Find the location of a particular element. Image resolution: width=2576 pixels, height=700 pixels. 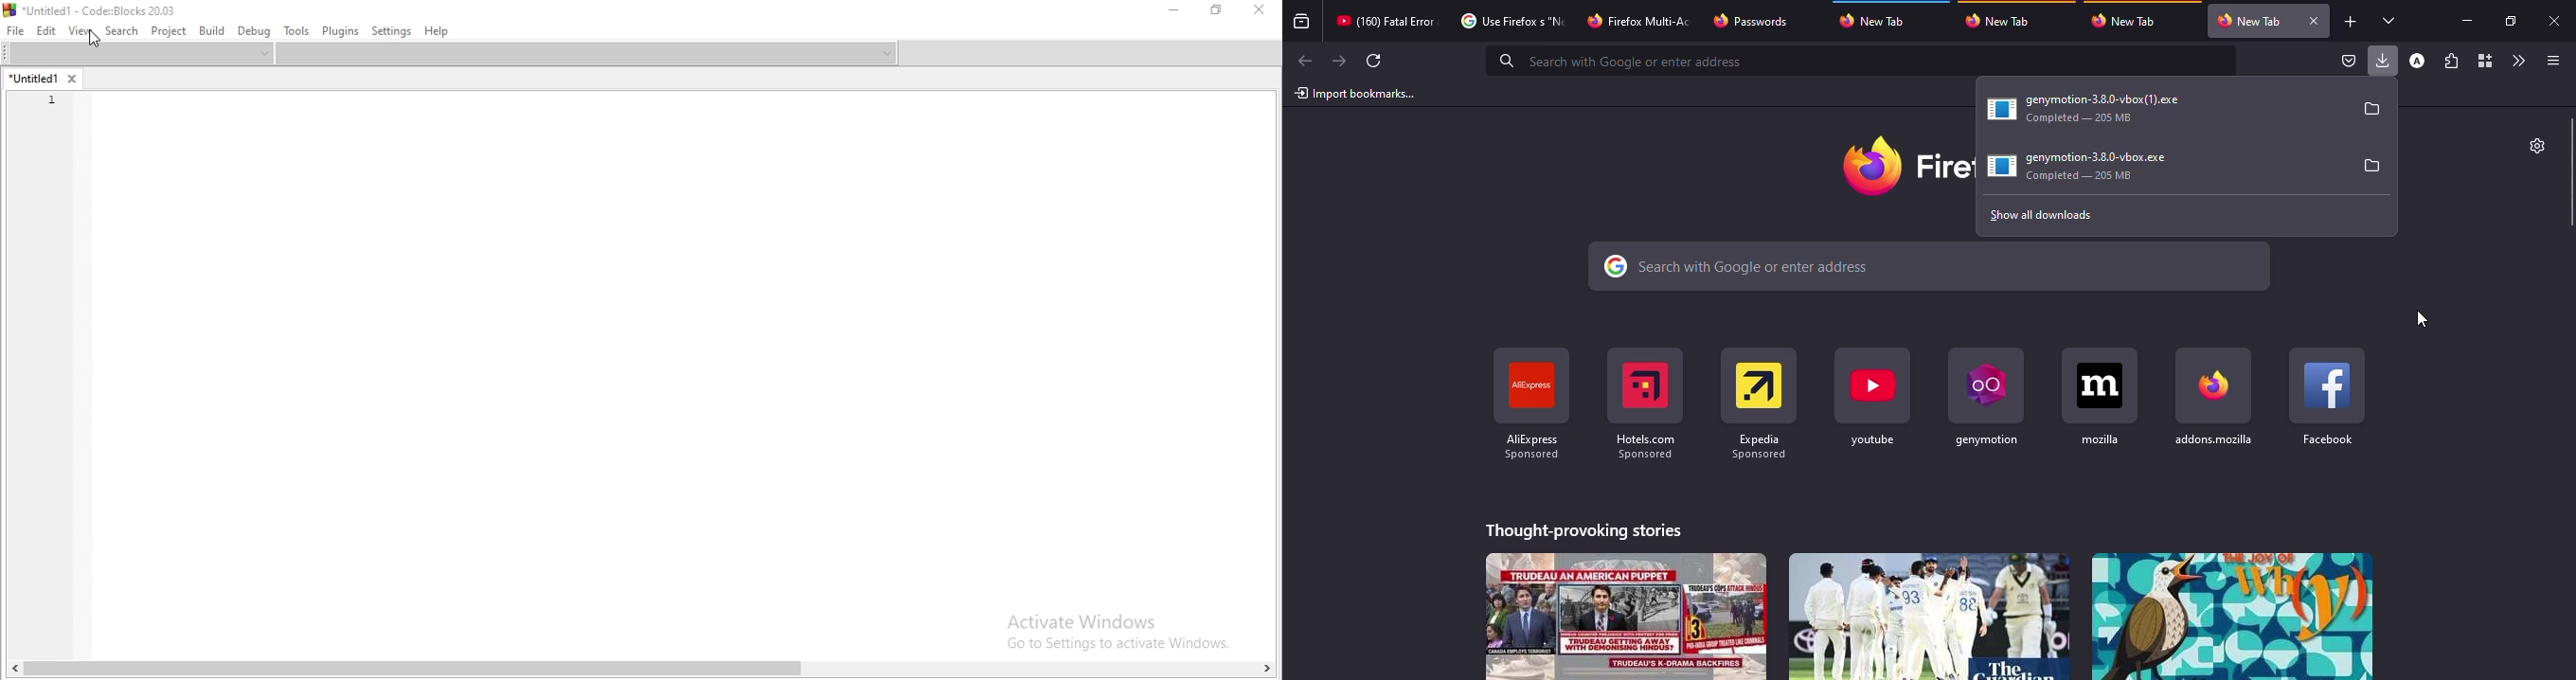

minimize is located at coordinates (2466, 20).